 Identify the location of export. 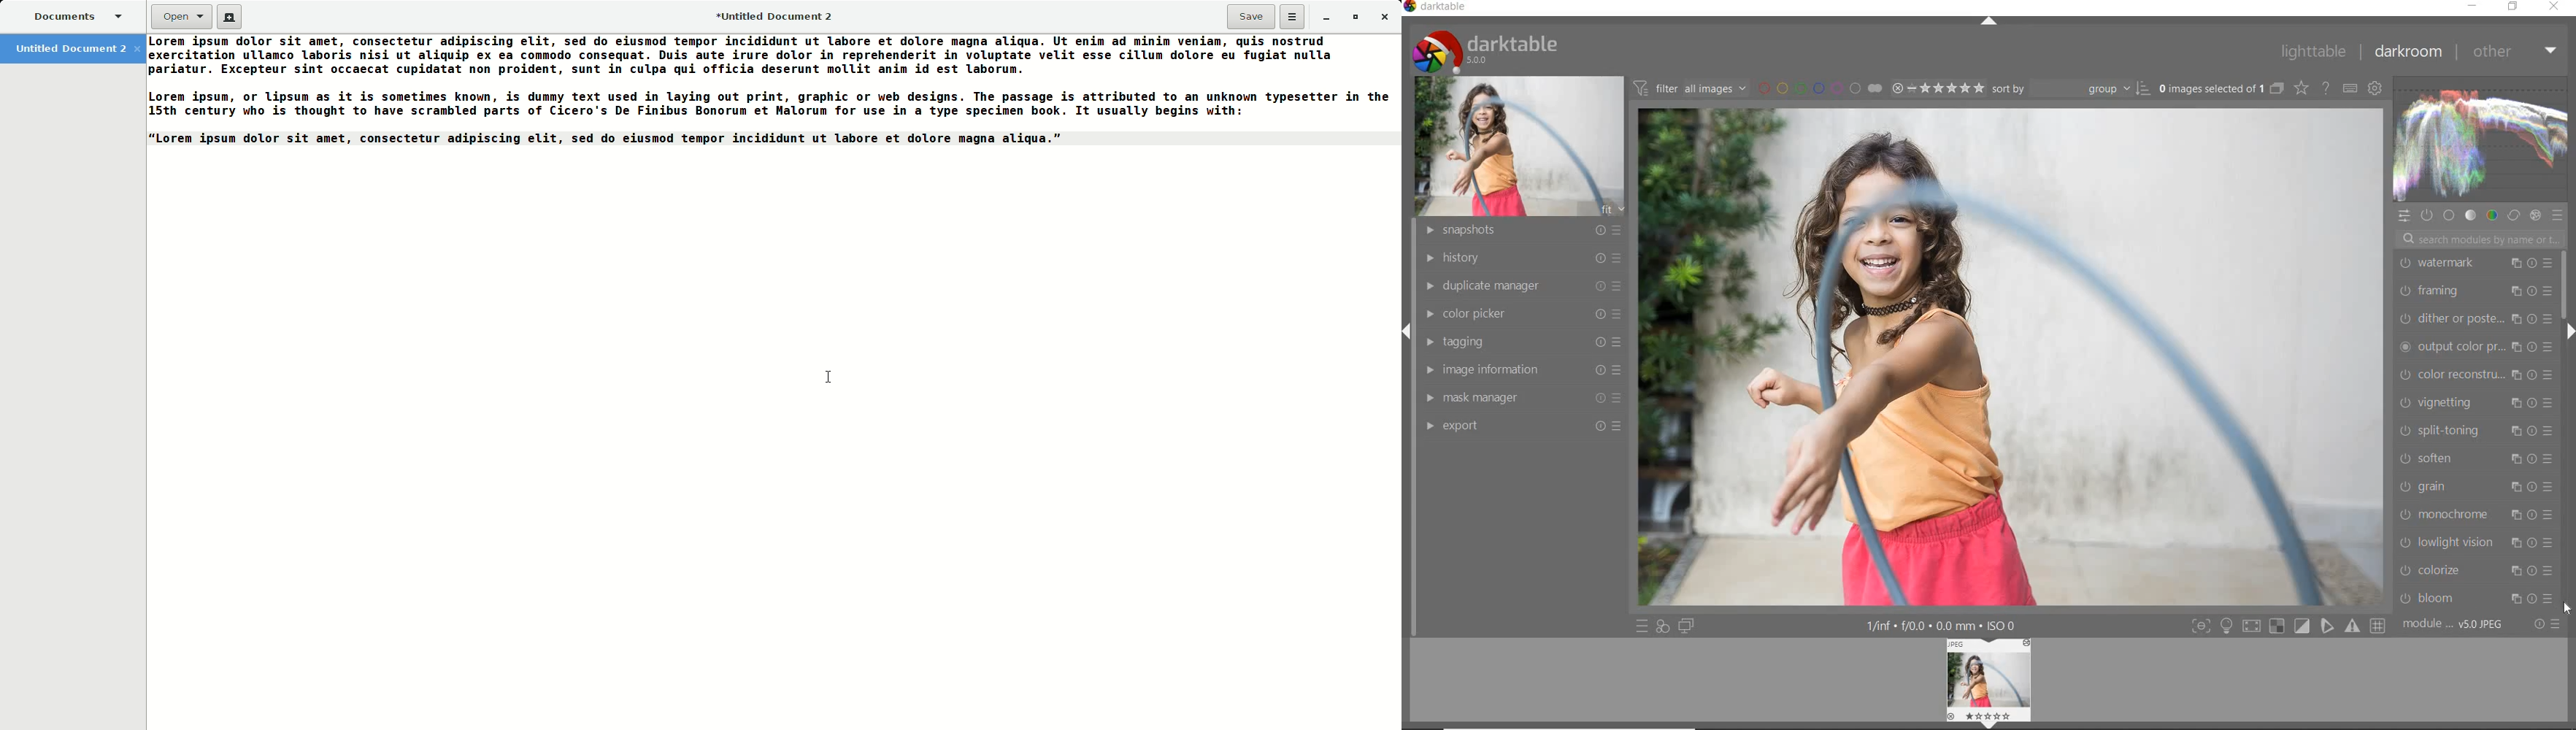
(1522, 426).